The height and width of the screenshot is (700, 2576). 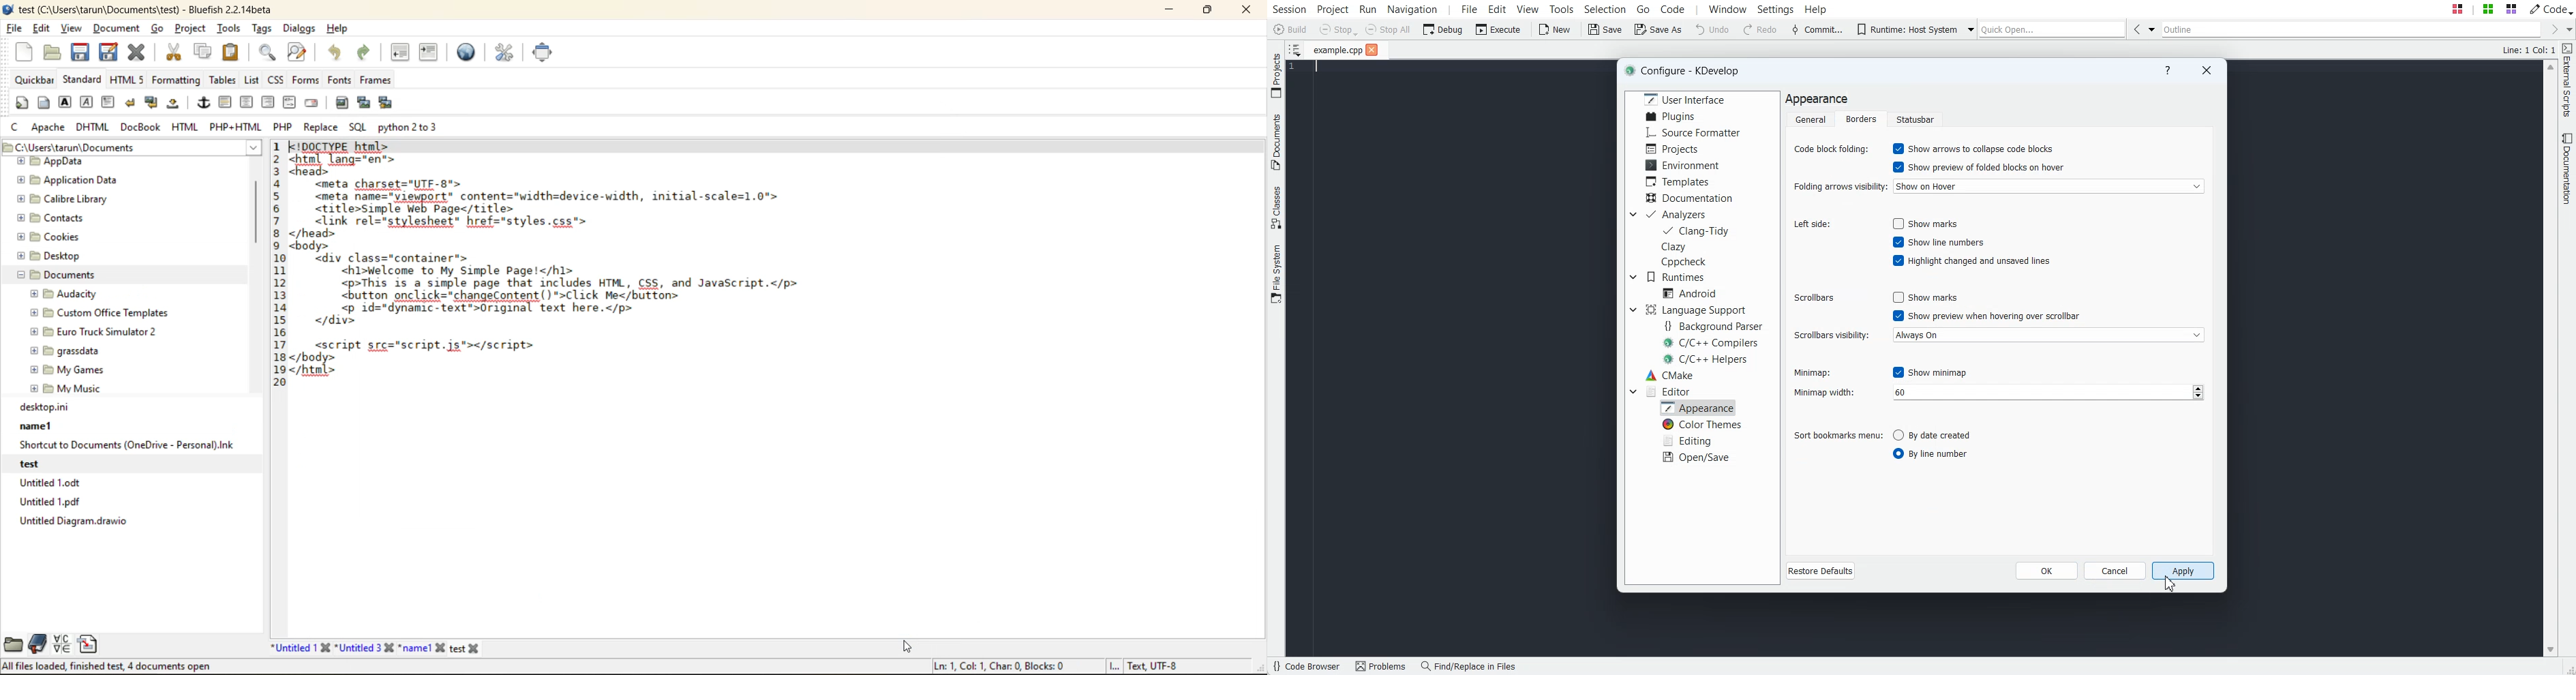 I want to click on vertical scrollbar, so click(x=1258, y=388).